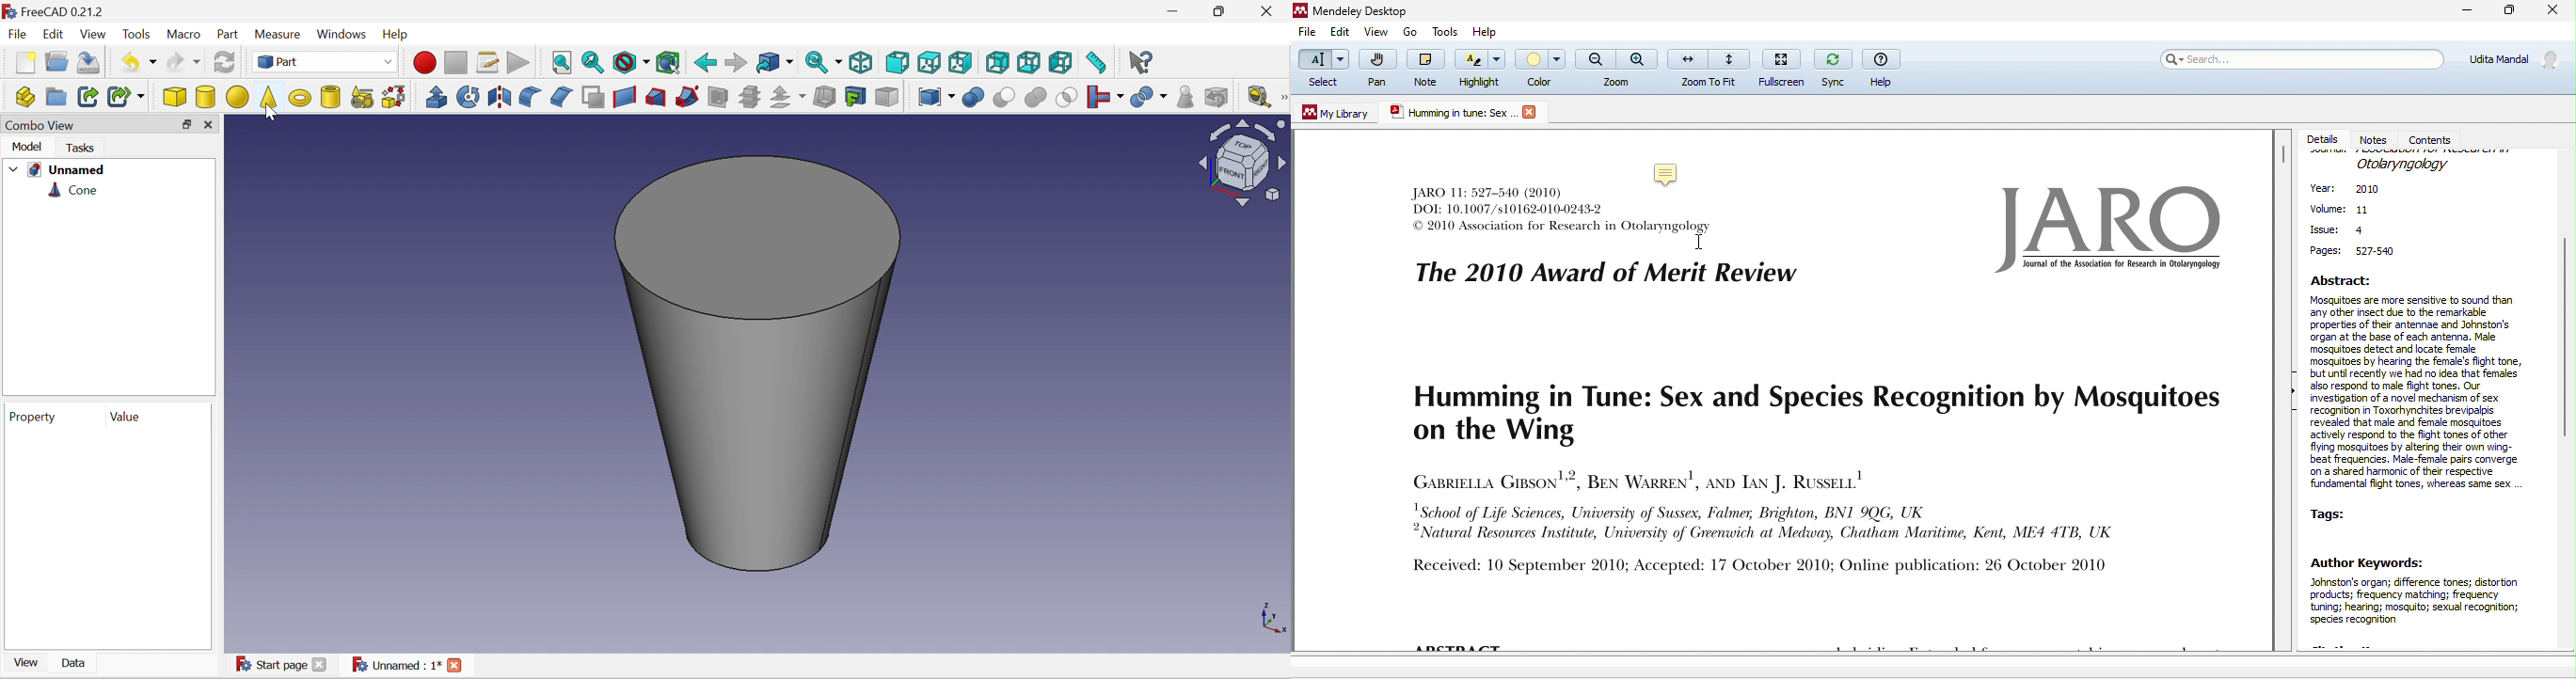  What do you see at coordinates (469, 97) in the screenshot?
I see `Revolve` at bounding box center [469, 97].